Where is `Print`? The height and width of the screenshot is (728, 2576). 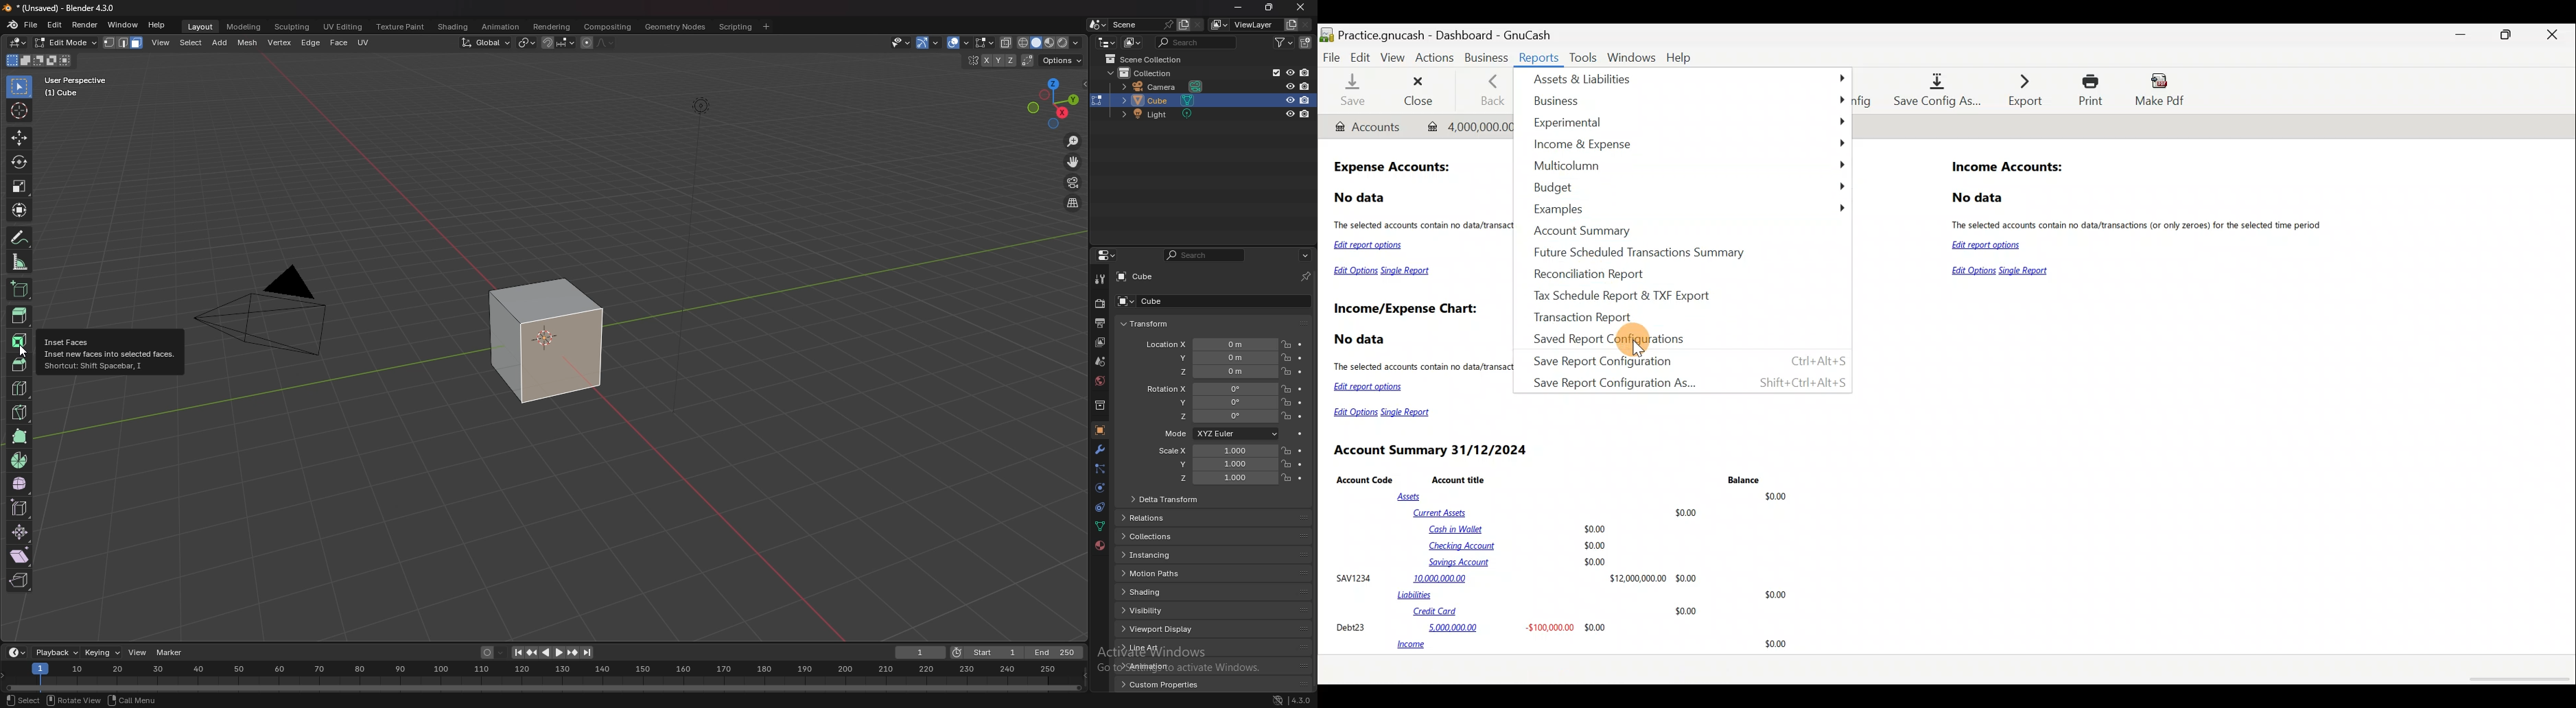 Print is located at coordinates (2087, 90).